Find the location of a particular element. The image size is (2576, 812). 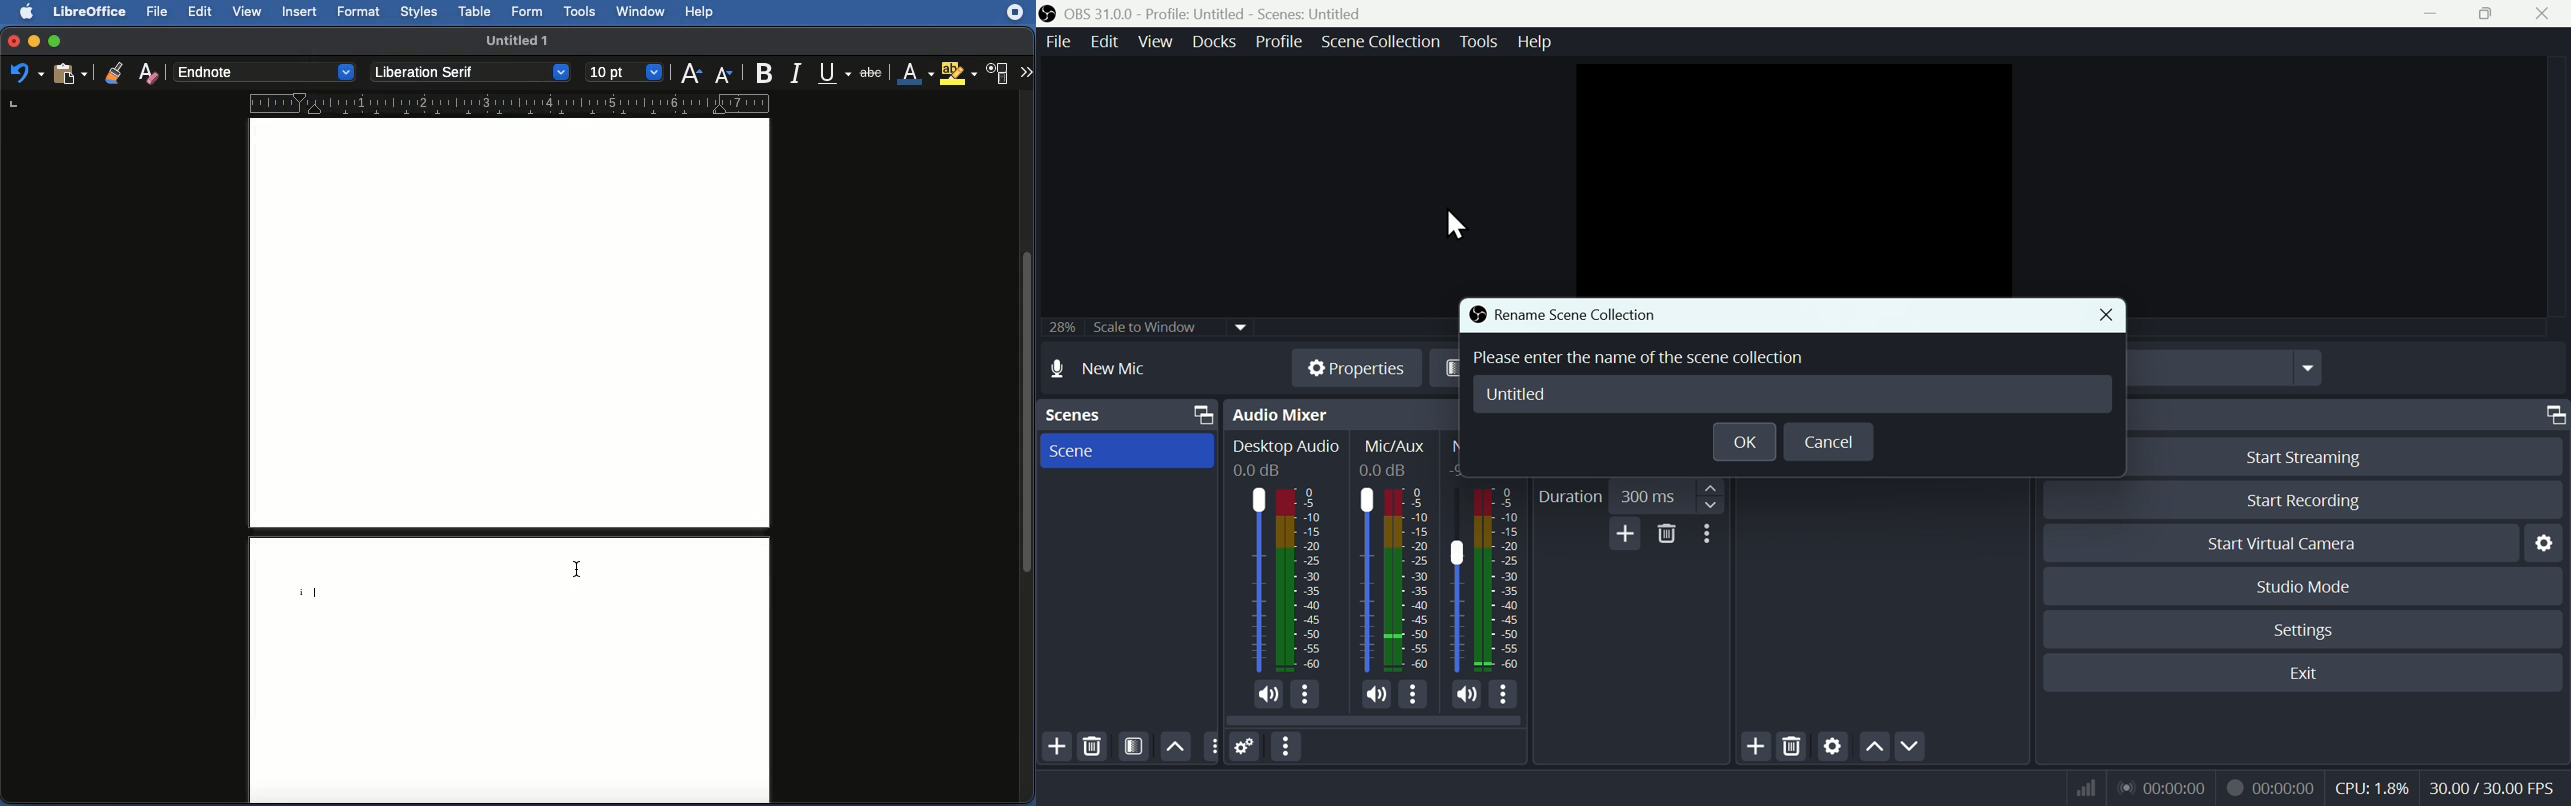

Recording Status is located at coordinates (2270, 788).